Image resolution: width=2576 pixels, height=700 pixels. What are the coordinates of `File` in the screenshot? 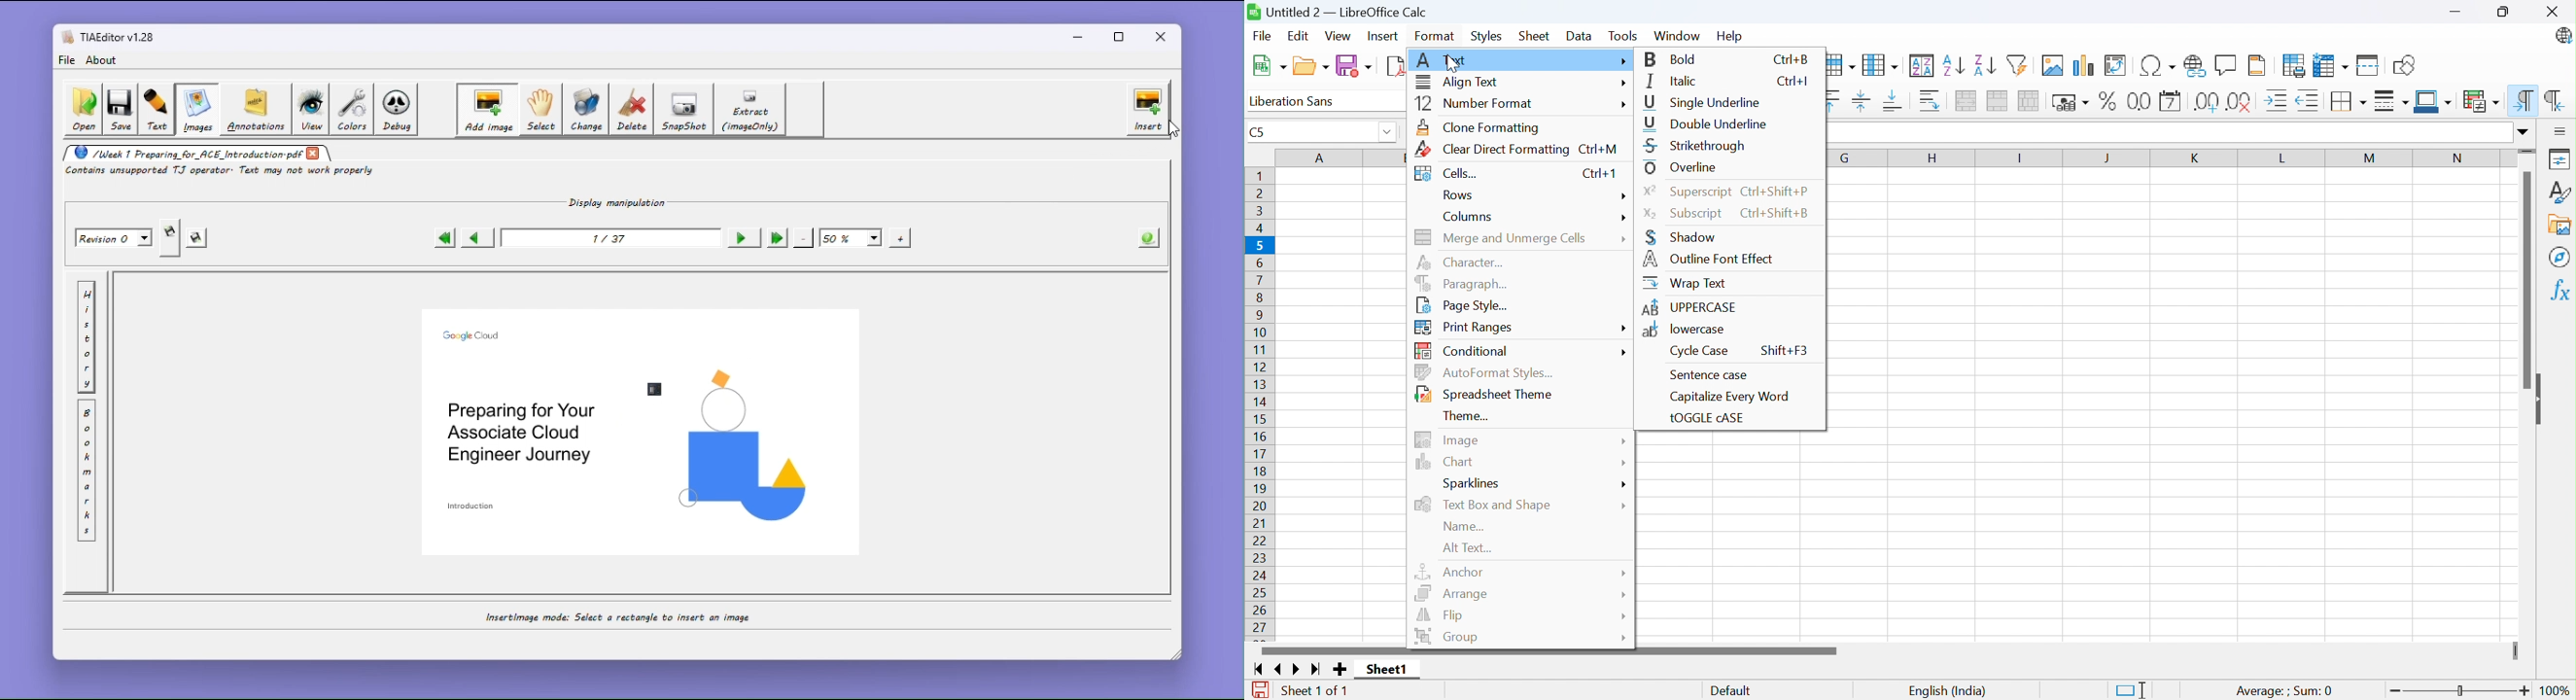 It's located at (1263, 35).